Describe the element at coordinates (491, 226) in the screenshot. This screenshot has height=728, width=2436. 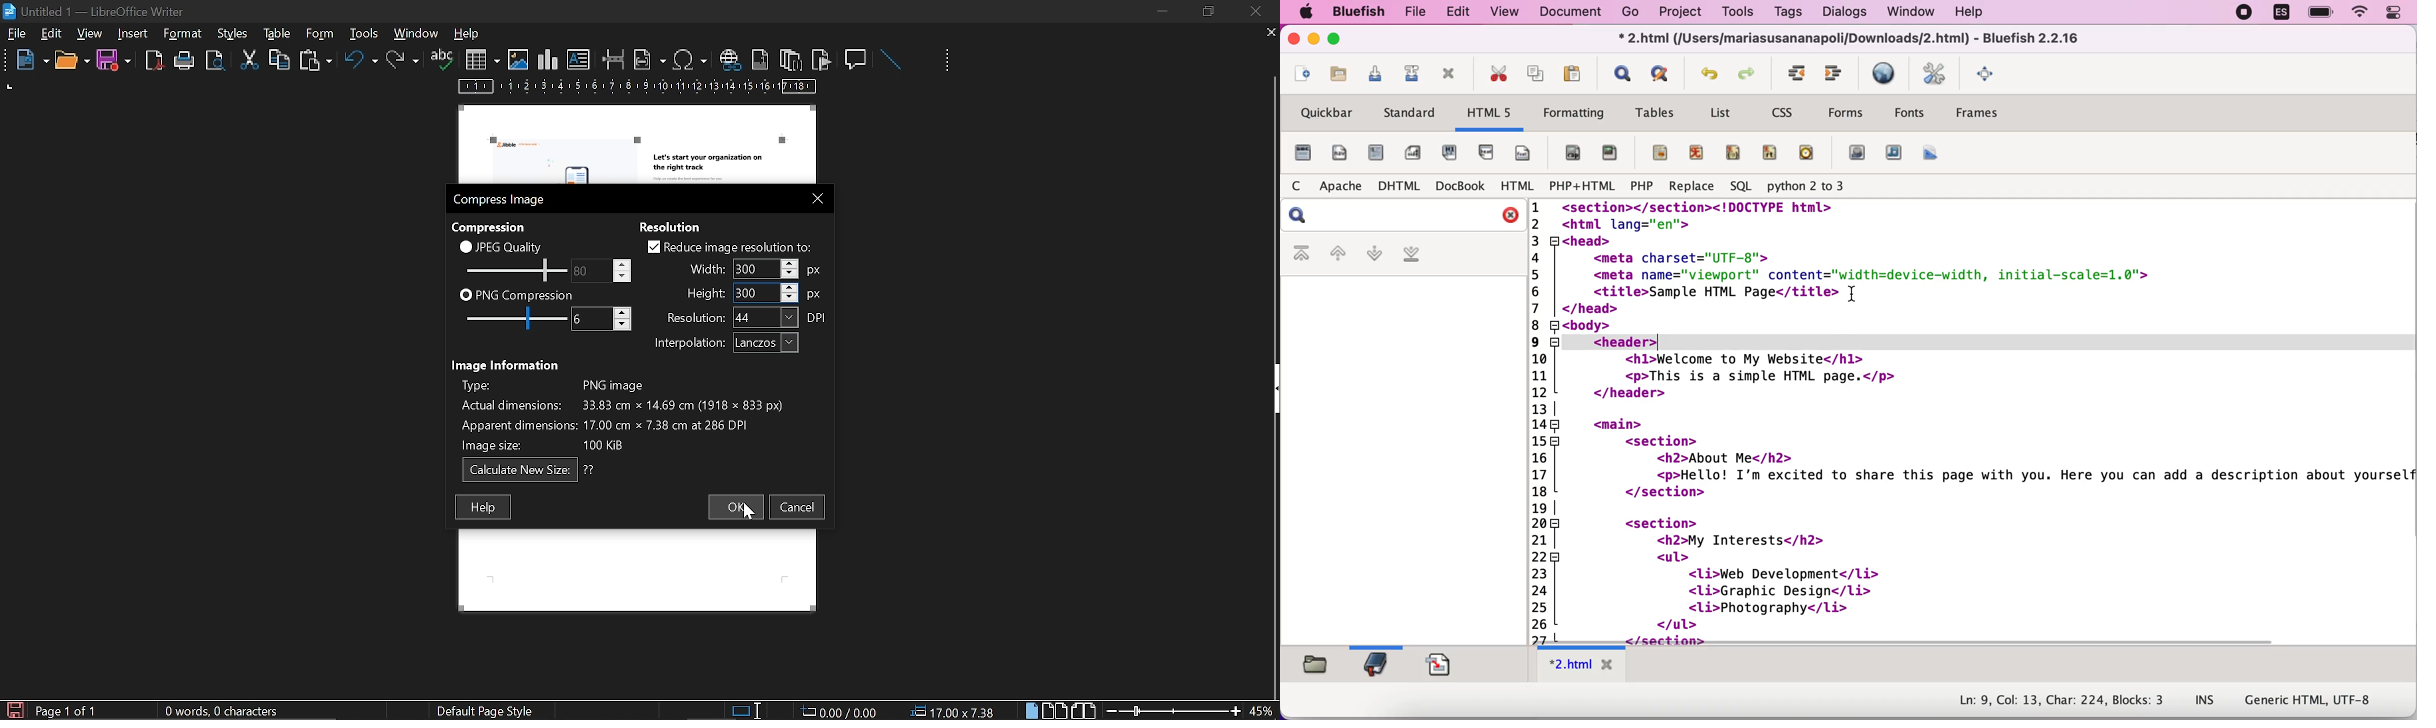
I see `Compression` at that location.